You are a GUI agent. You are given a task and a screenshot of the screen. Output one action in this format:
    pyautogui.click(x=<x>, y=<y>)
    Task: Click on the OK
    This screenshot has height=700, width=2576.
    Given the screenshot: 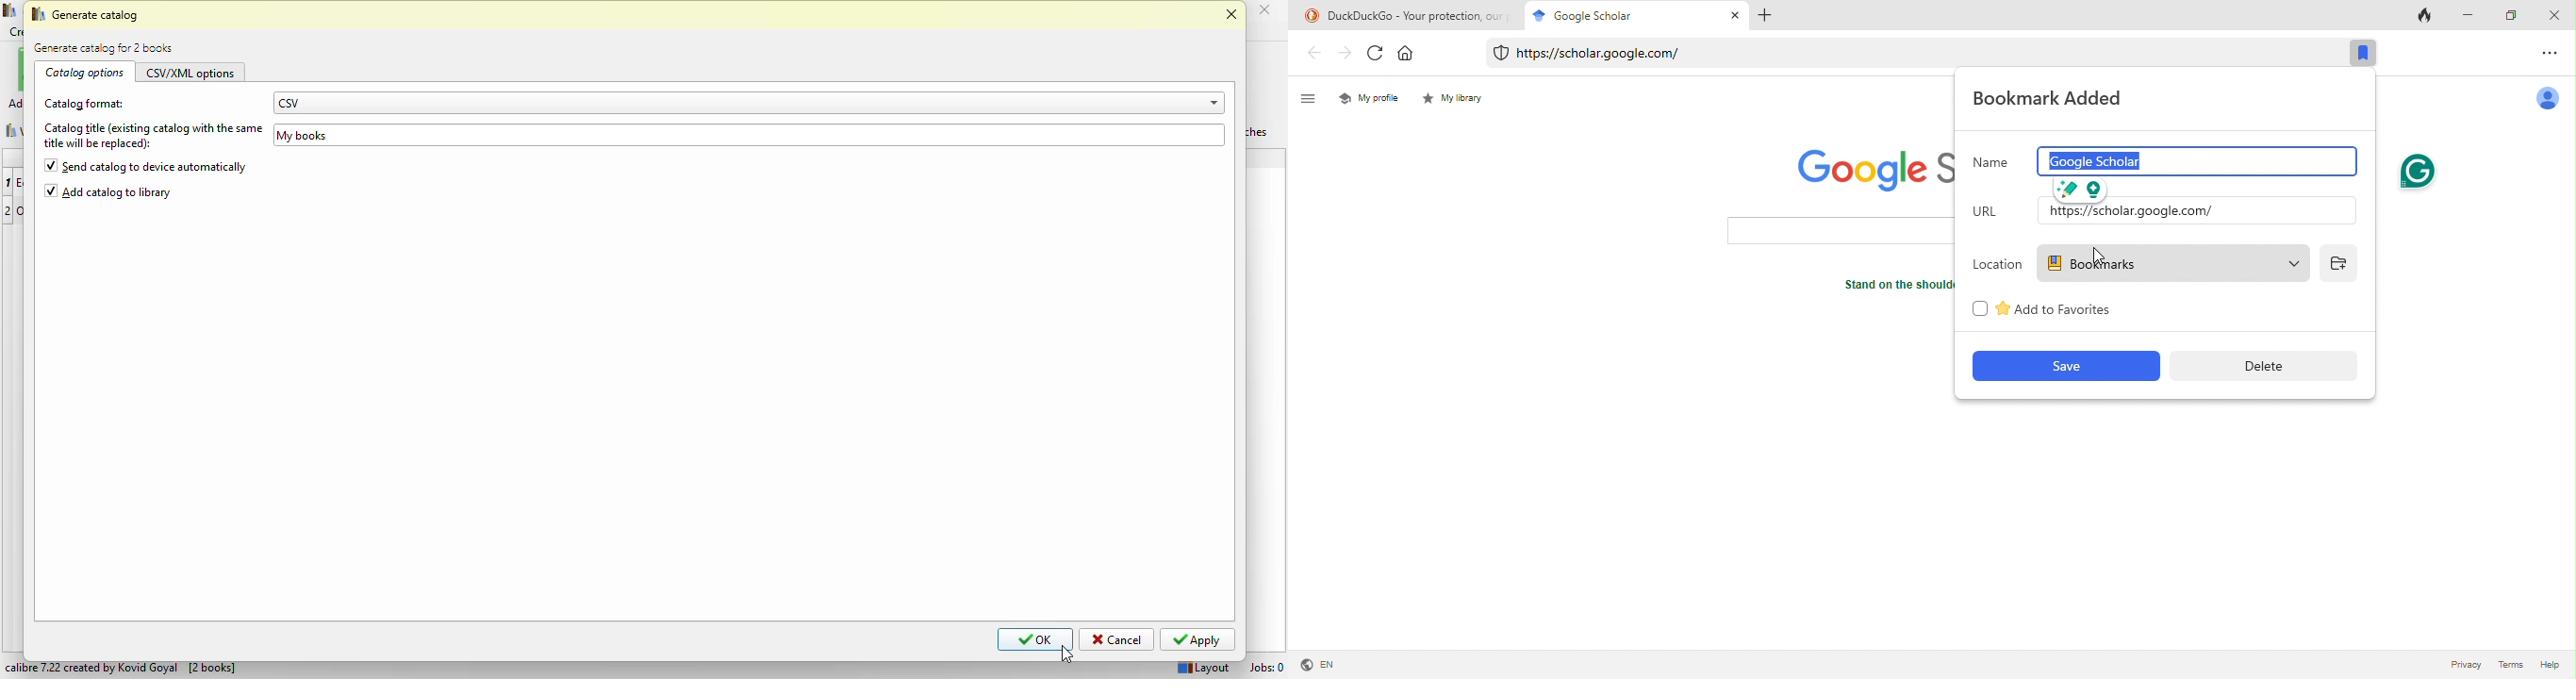 What is the action you would take?
    pyautogui.click(x=1035, y=639)
    